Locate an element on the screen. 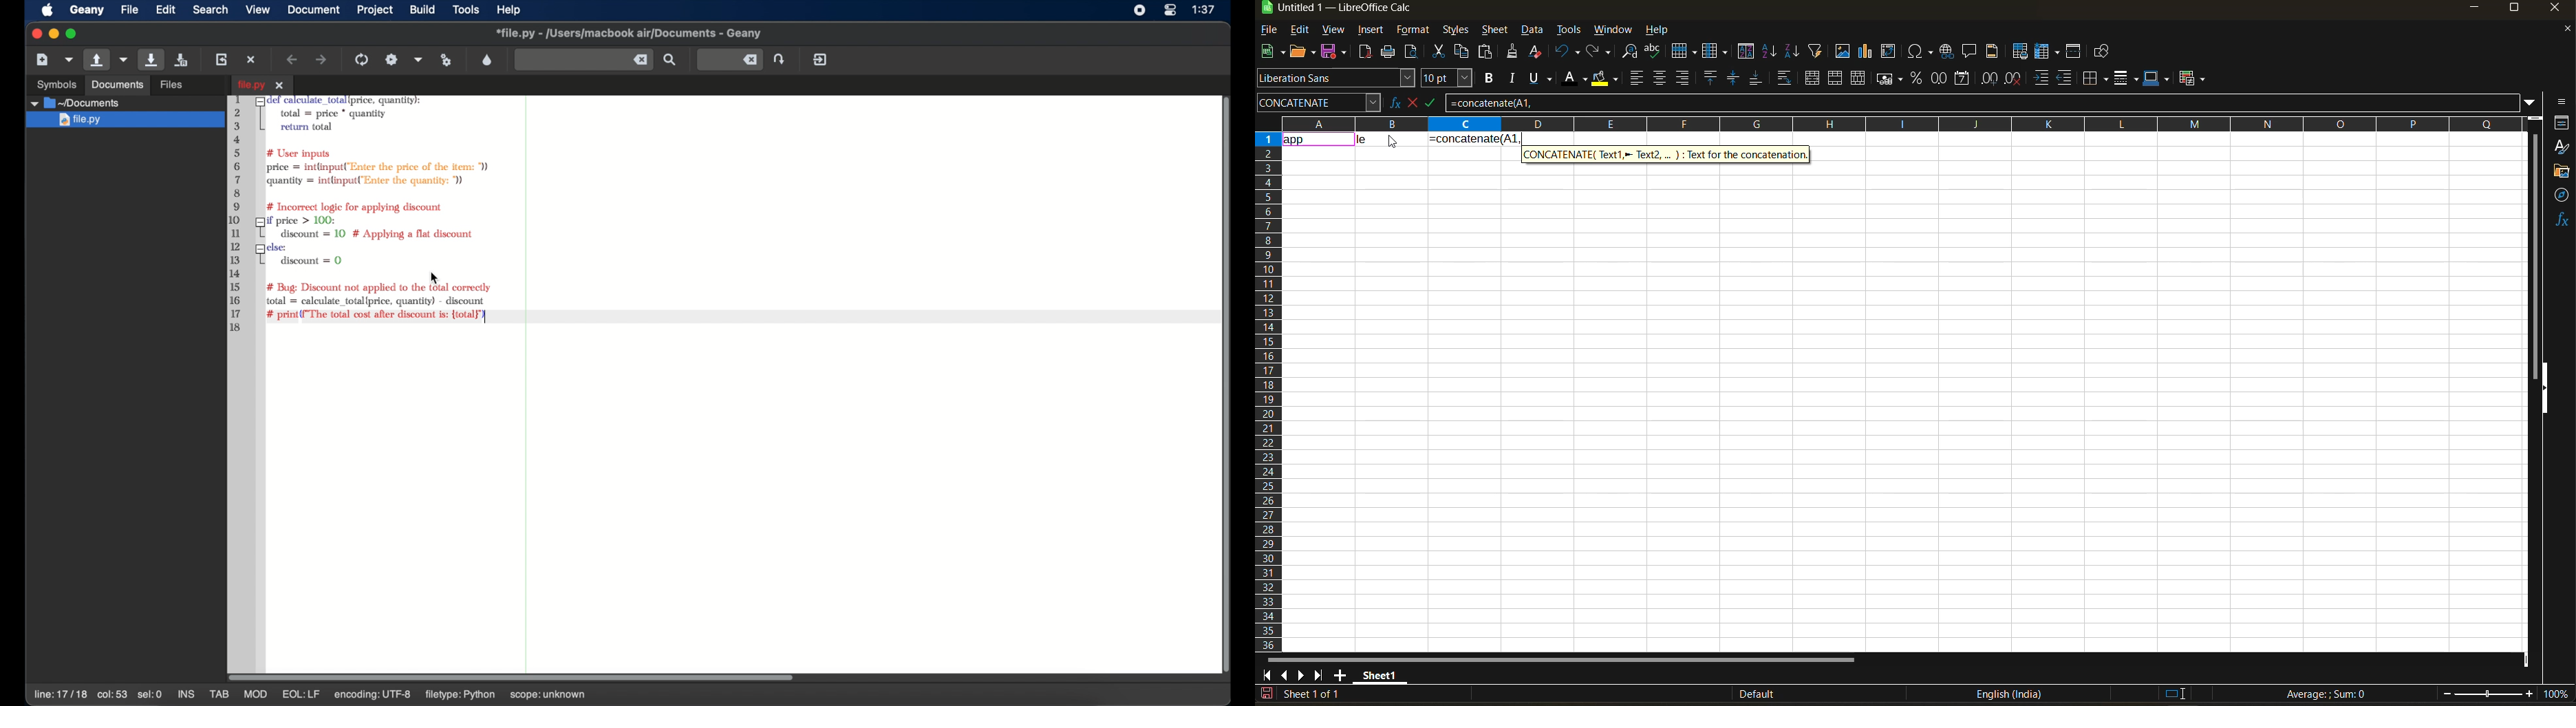 The image size is (2576, 728). maximize is located at coordinates (2513, 10).